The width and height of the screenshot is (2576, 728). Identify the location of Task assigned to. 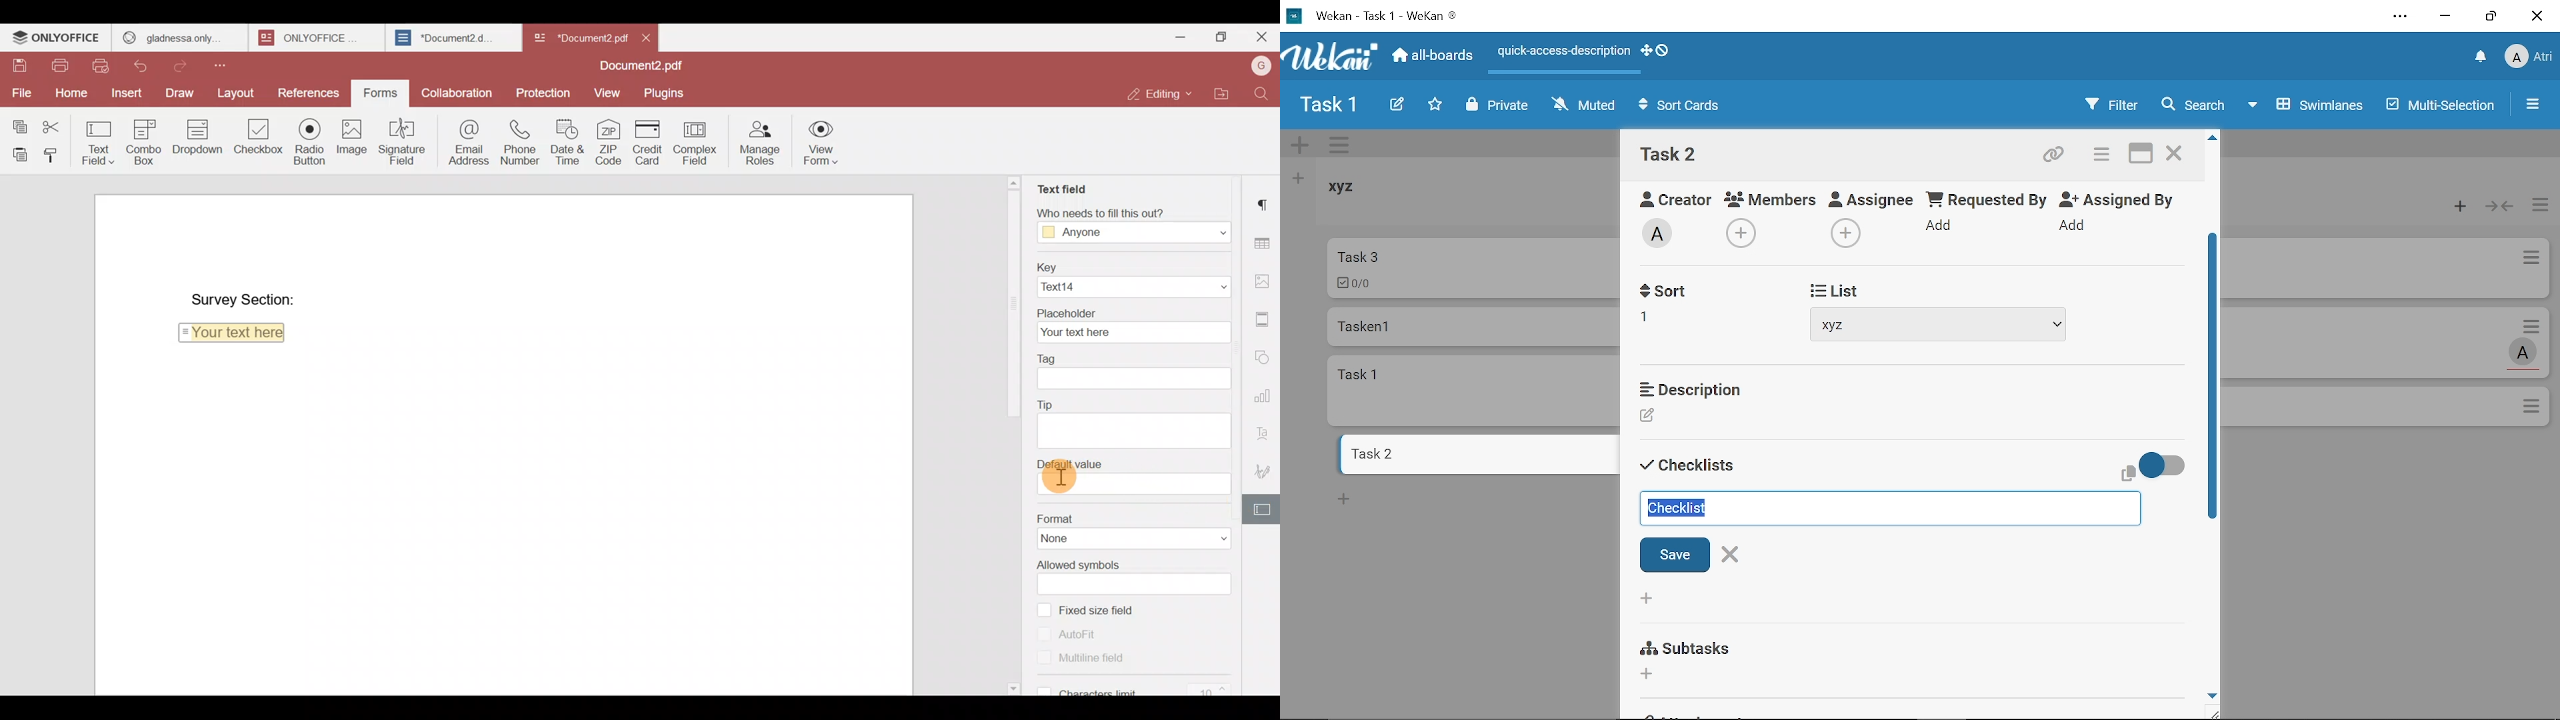
(2525, 352).